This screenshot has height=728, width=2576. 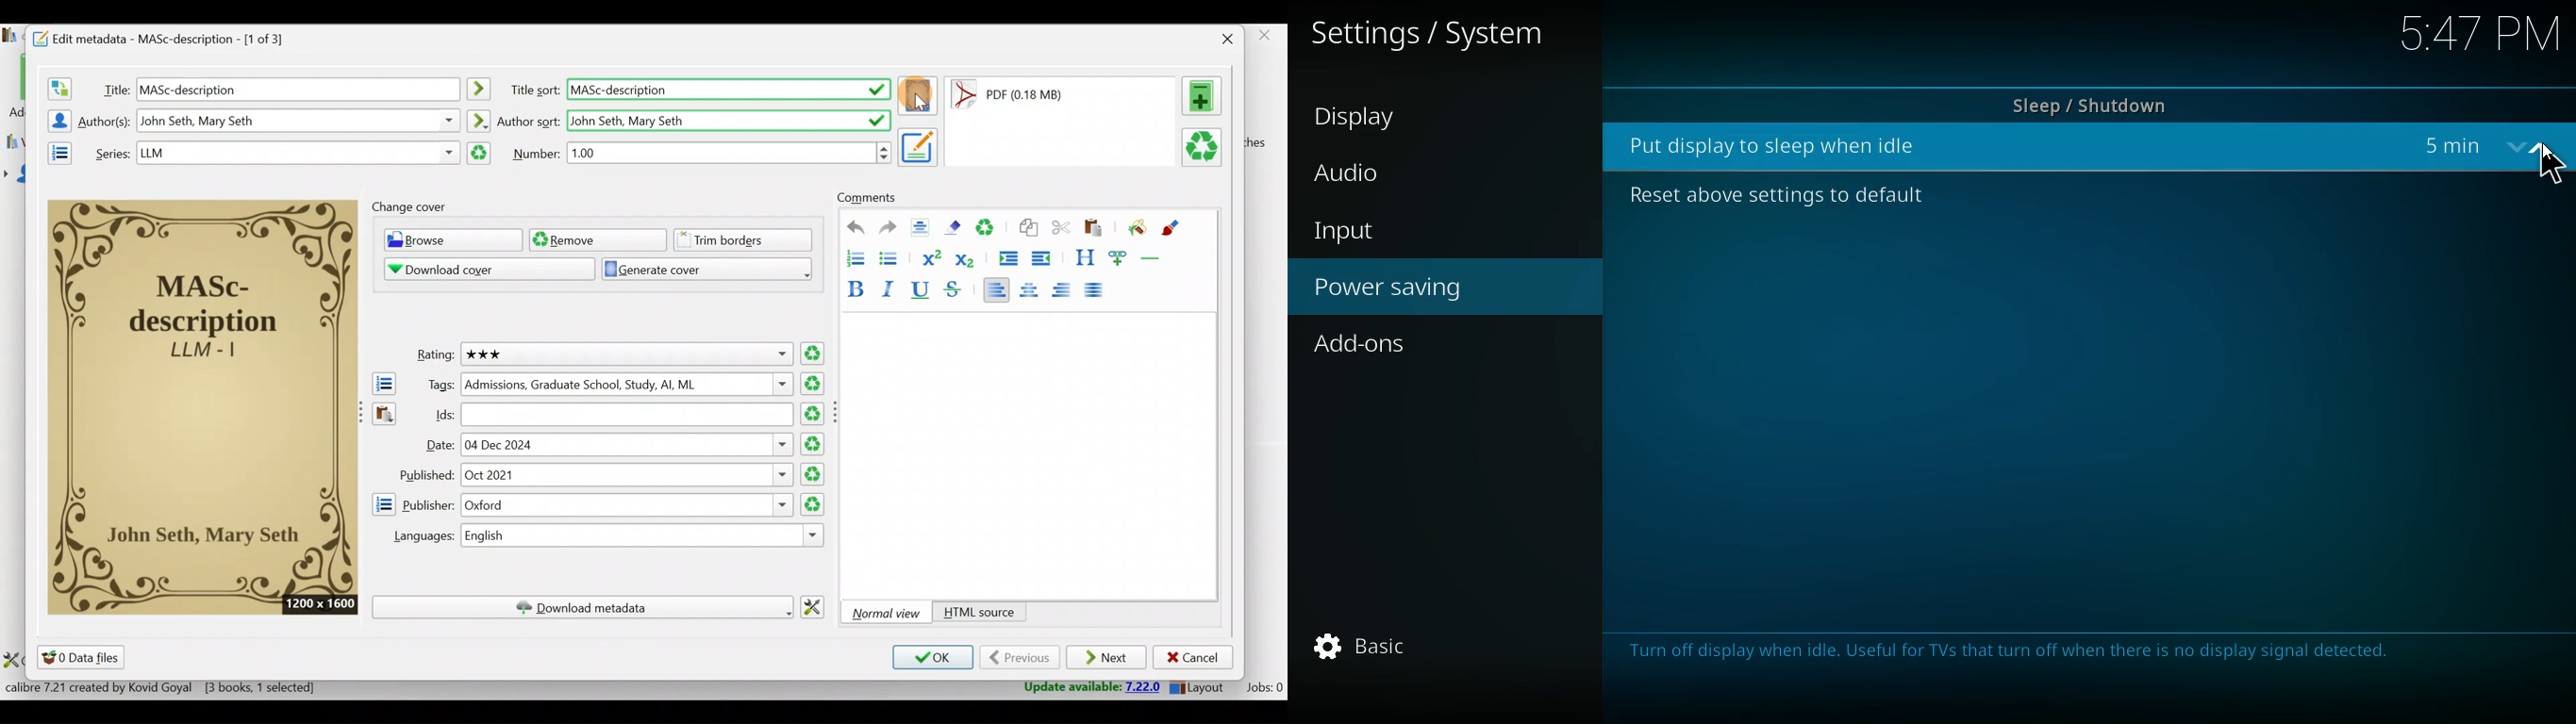 I want to click on Generate cover, so click(x=702, y=268).